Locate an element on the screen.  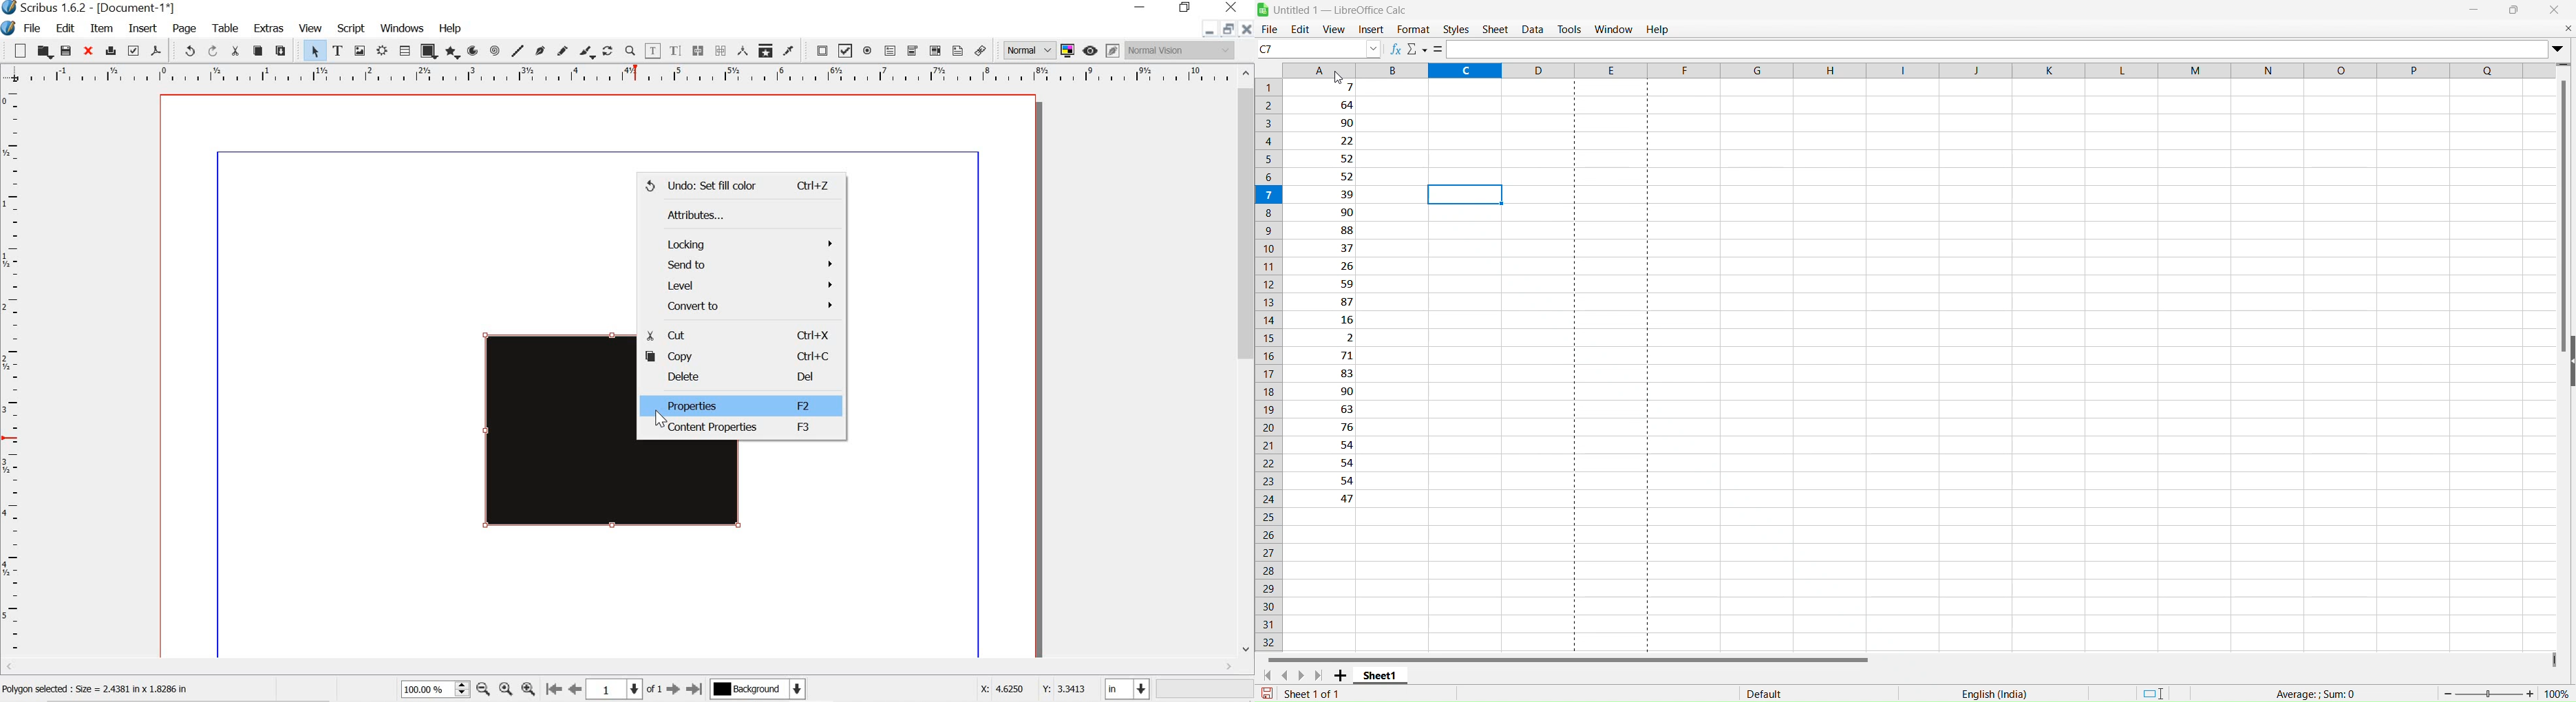
pdf text field is located at coordinates (891, 50).